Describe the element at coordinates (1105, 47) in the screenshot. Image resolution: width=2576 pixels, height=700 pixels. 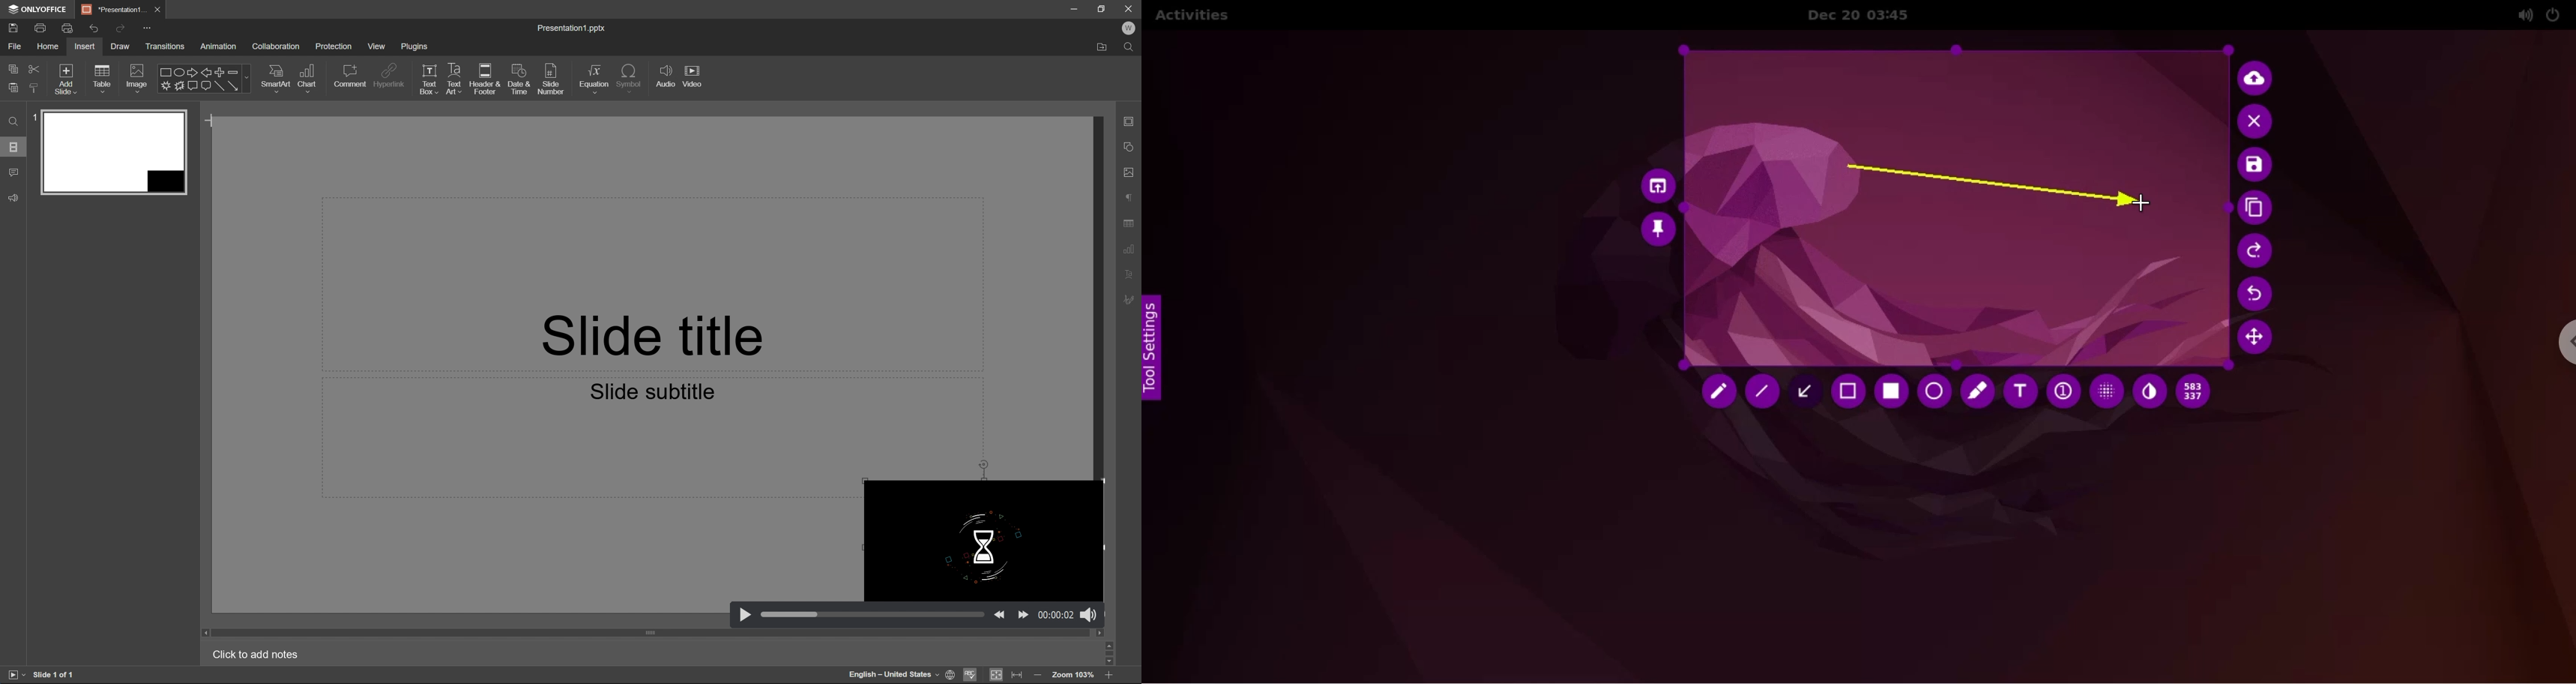
I see `Open file location` at that location.